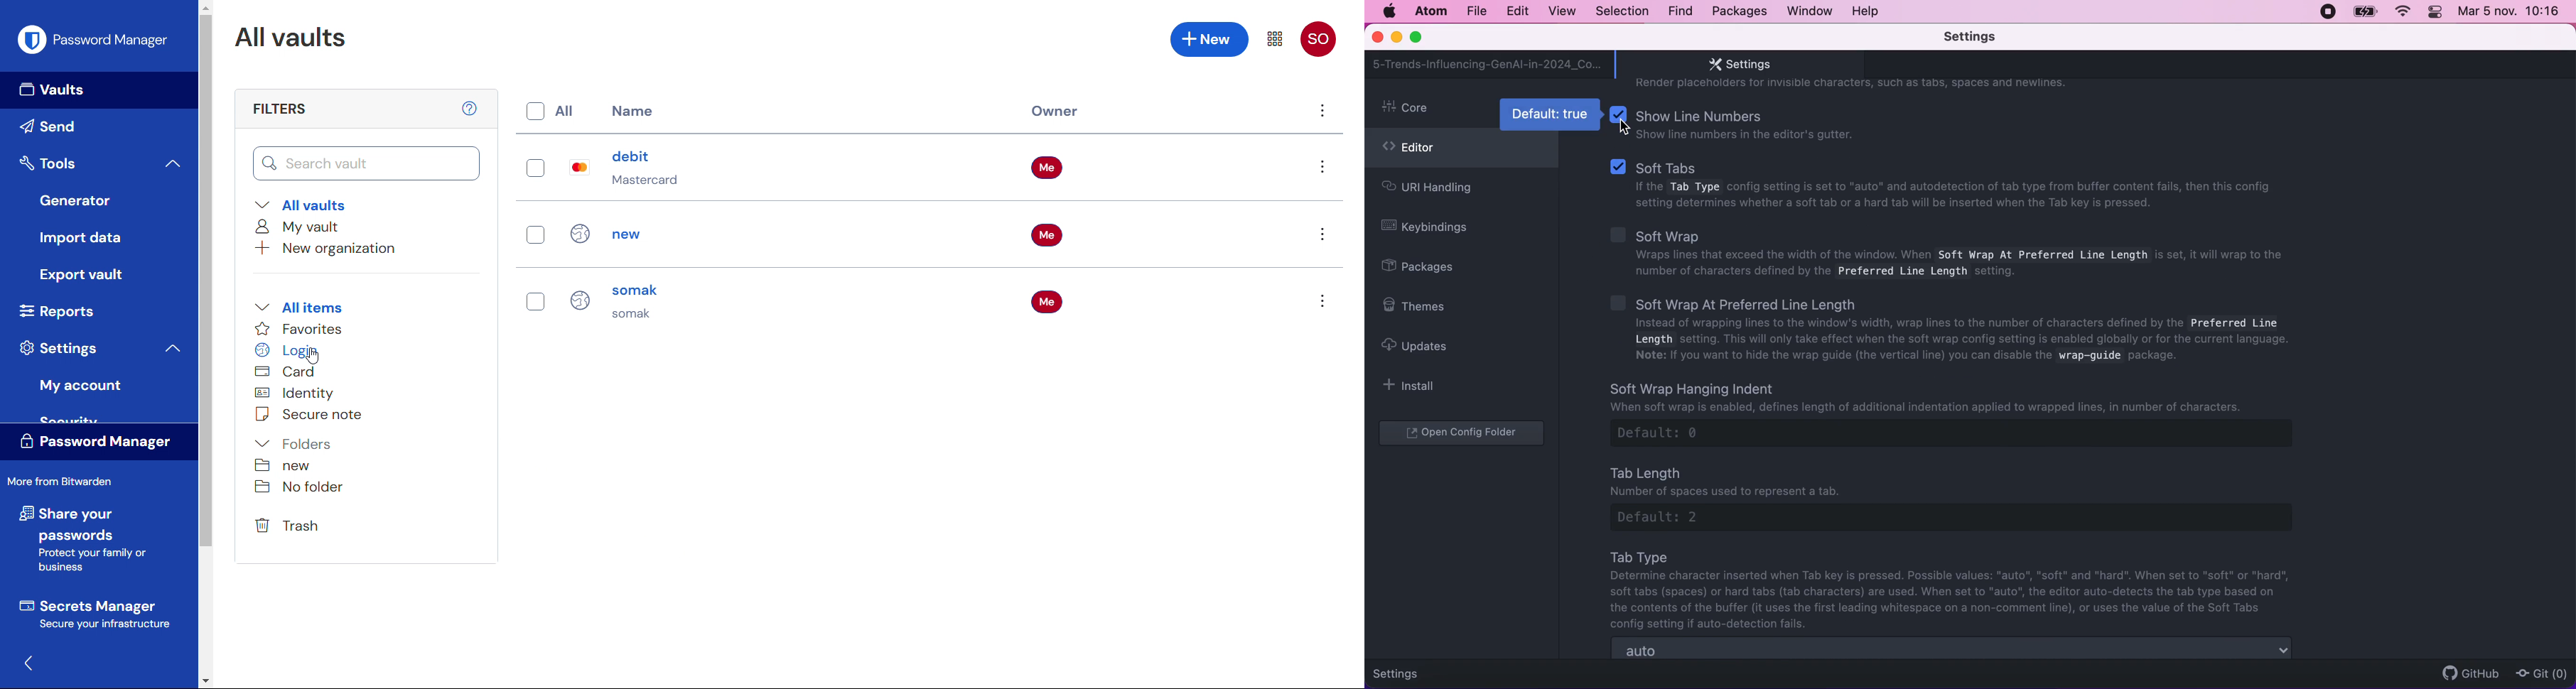 The width and height of the screenshot is (2576, 700). What do you see at coordinates (208, 679) in the screenshot?
I see `Scroll down ` at bounding box center [208, 679].